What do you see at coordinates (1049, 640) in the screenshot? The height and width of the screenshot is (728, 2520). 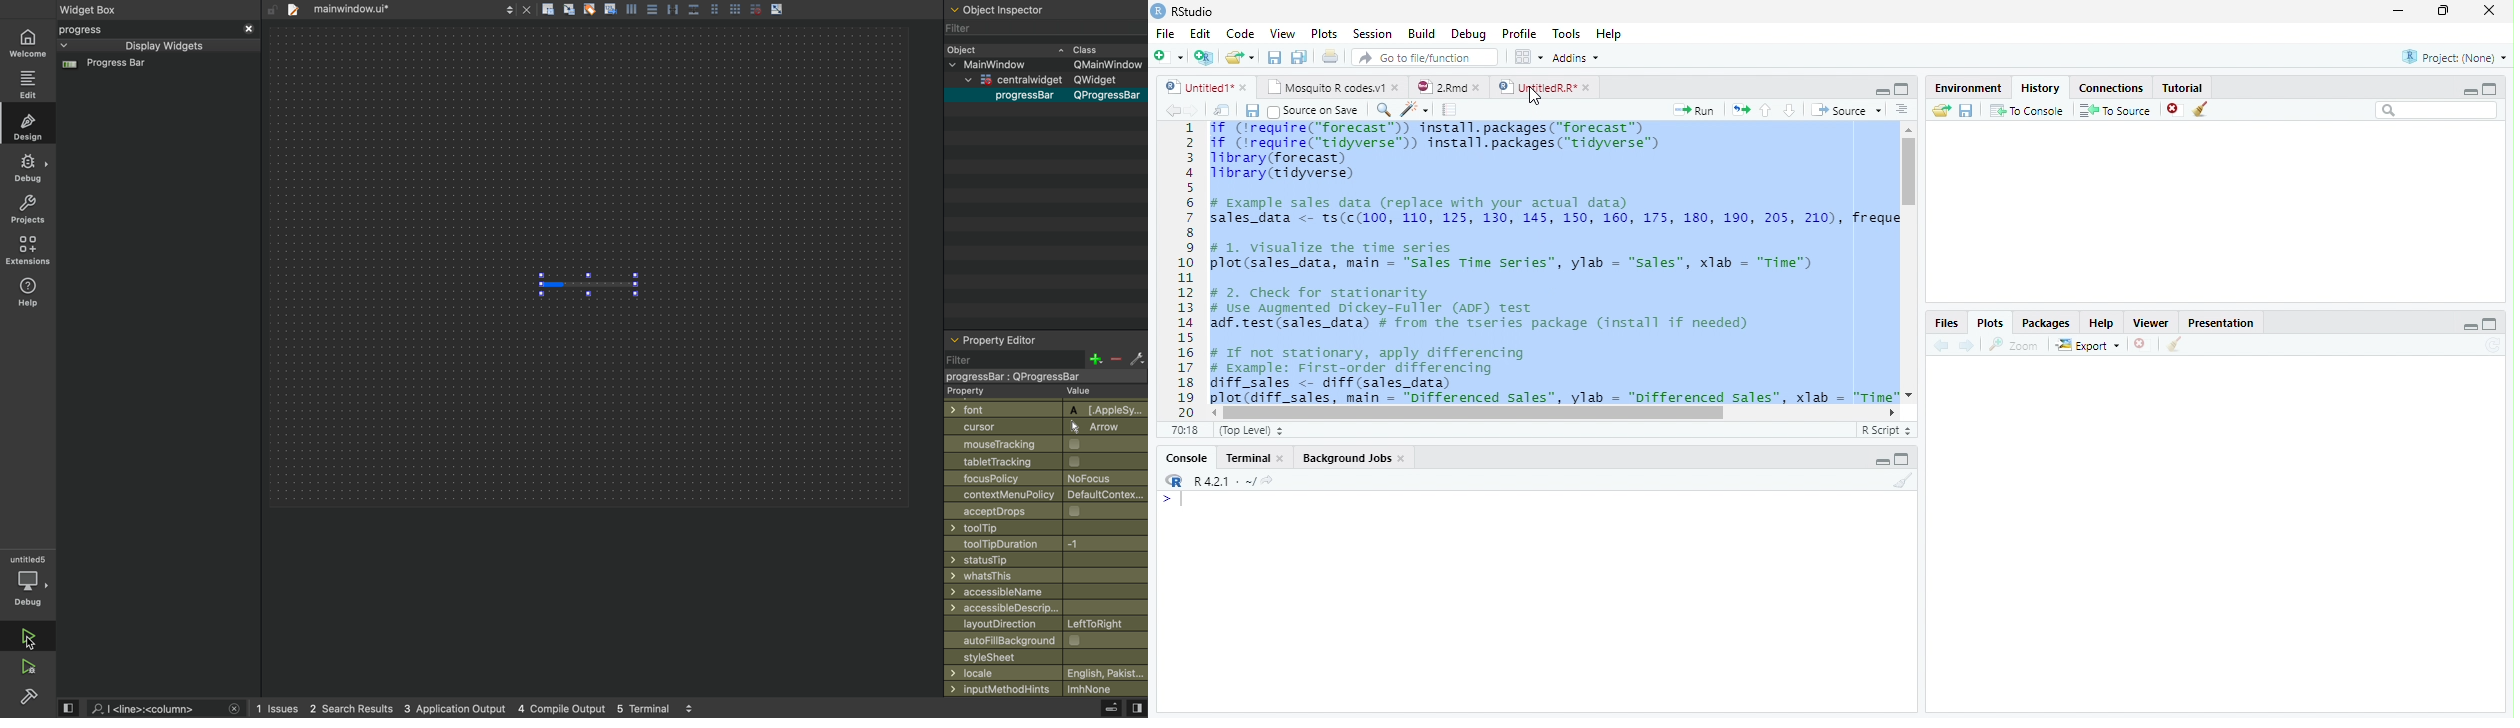 I see `autofillbackground` at bounding box center [1049, 640].